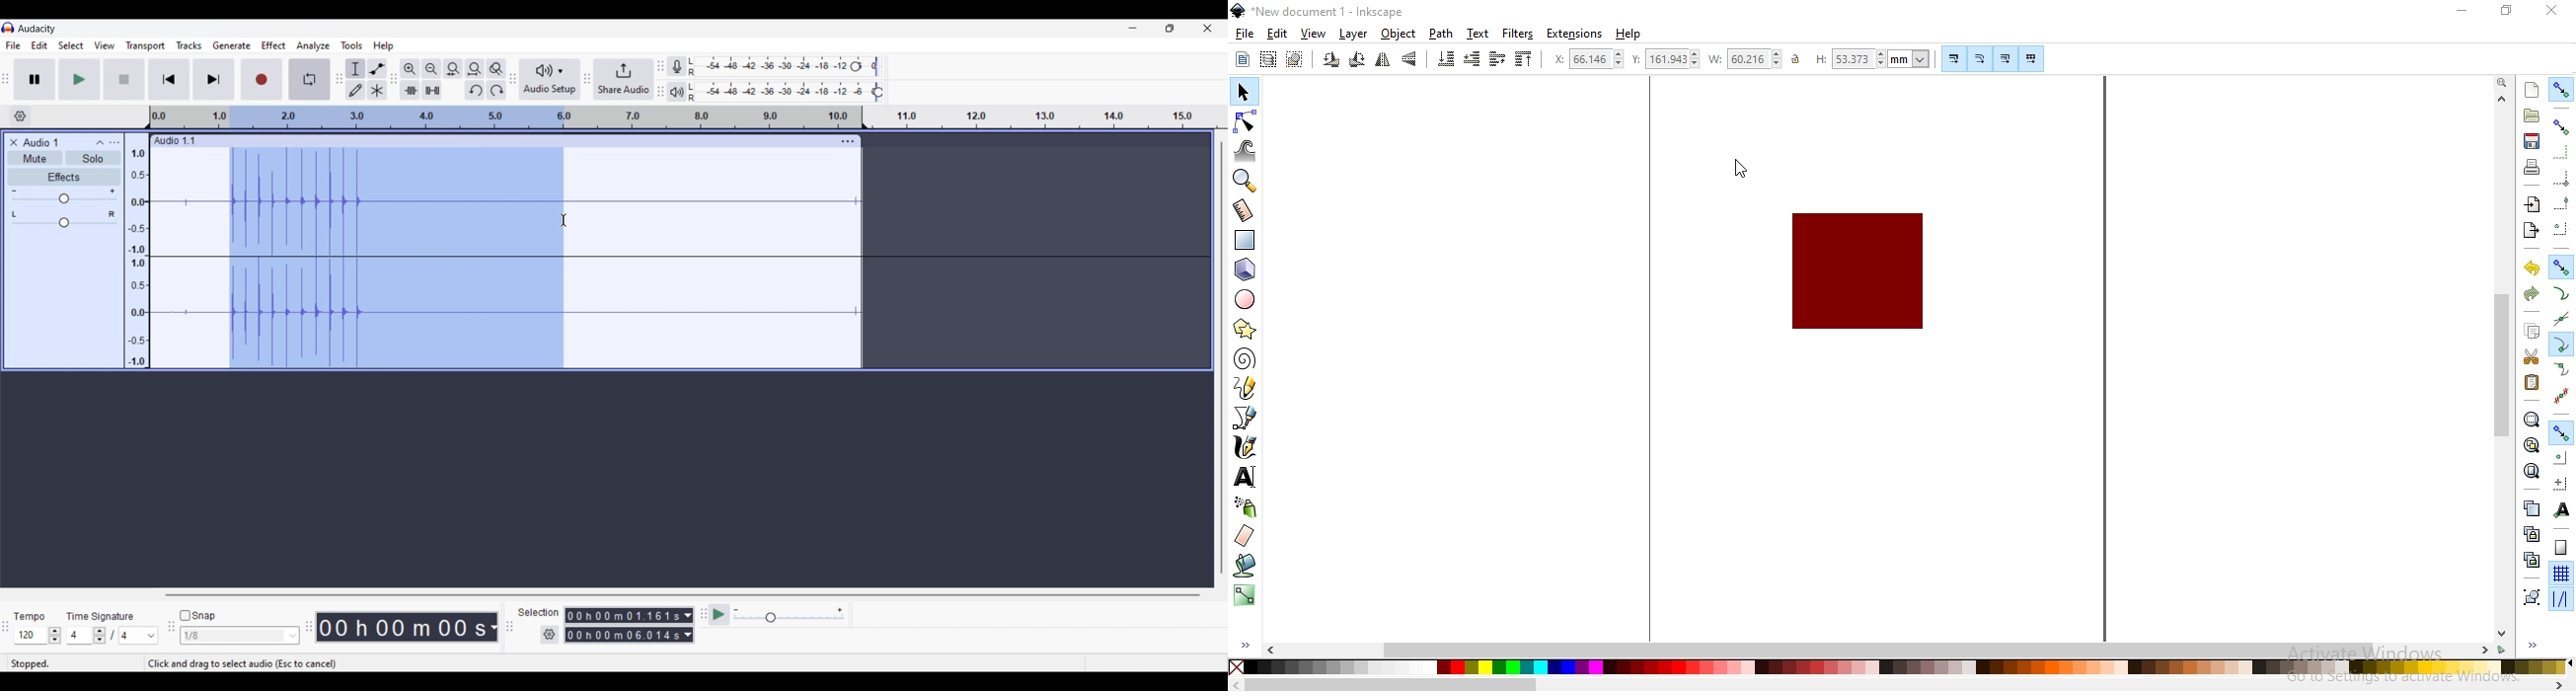 The image size is (2576, 700). Describe the element at coordinates (2533, 268) in the screenshot. I see `undo an action` at that location.